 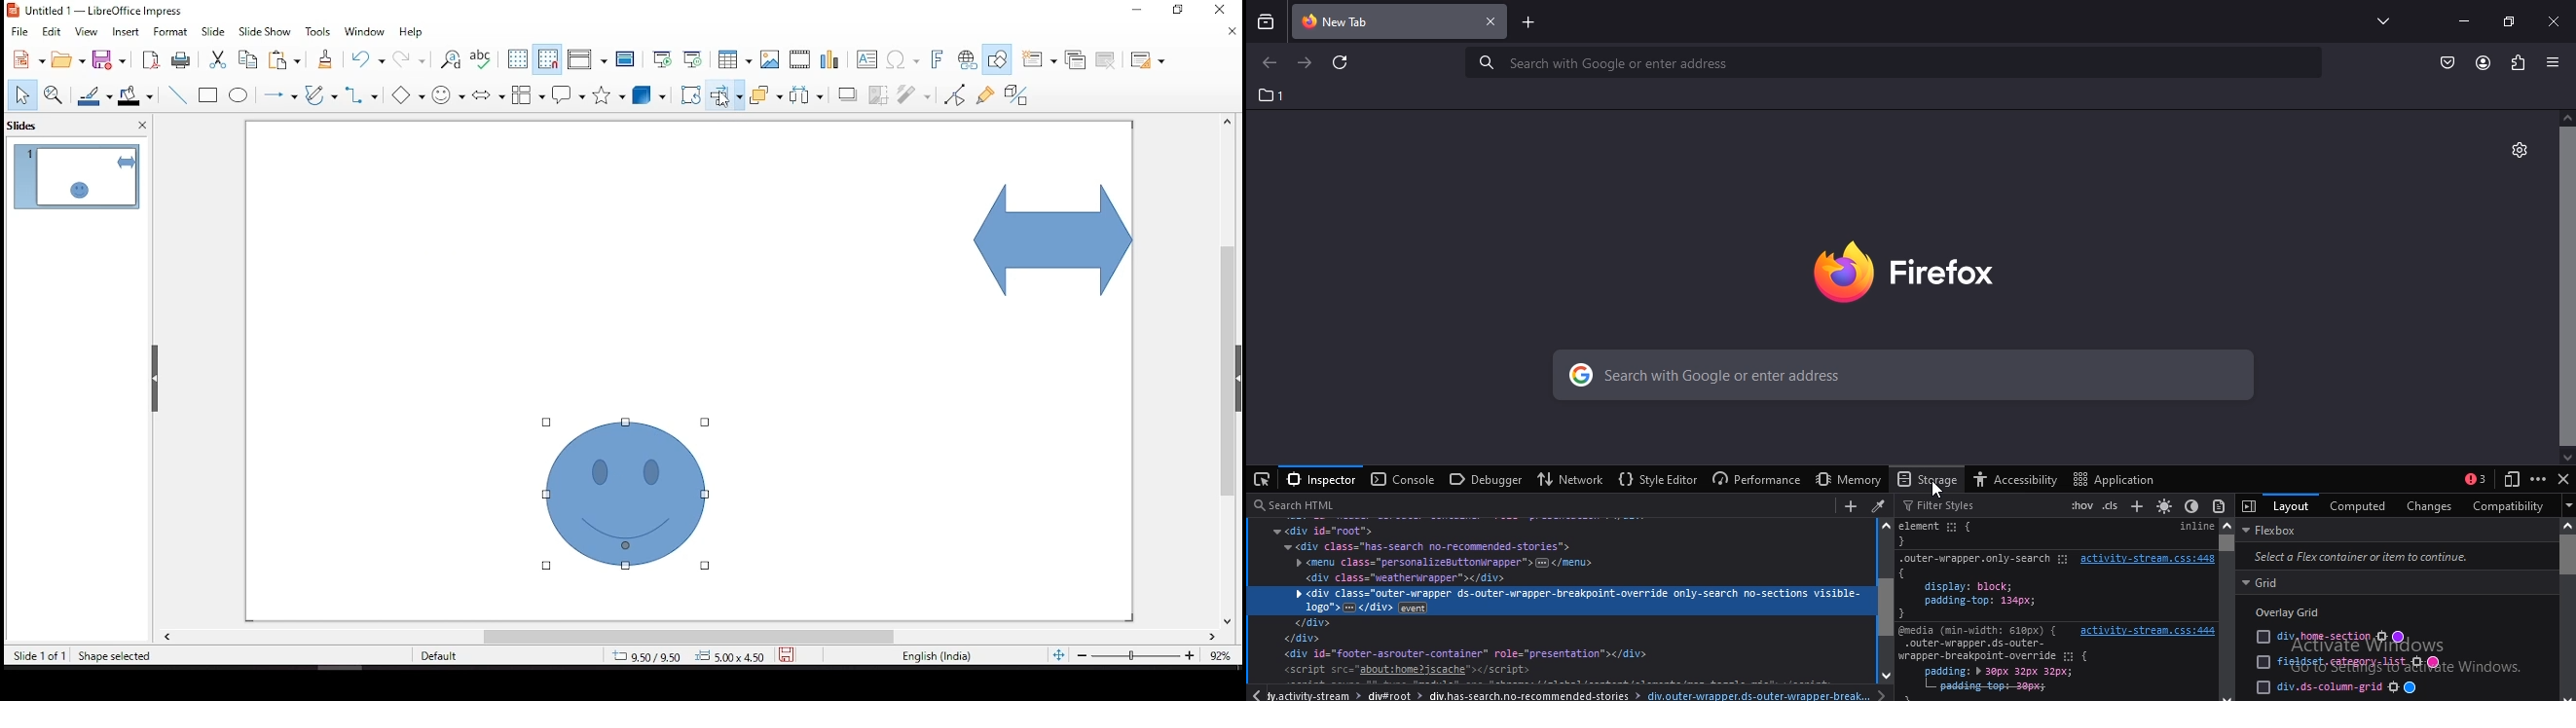 I want to click on new tab, so click(x=1529, y=24).